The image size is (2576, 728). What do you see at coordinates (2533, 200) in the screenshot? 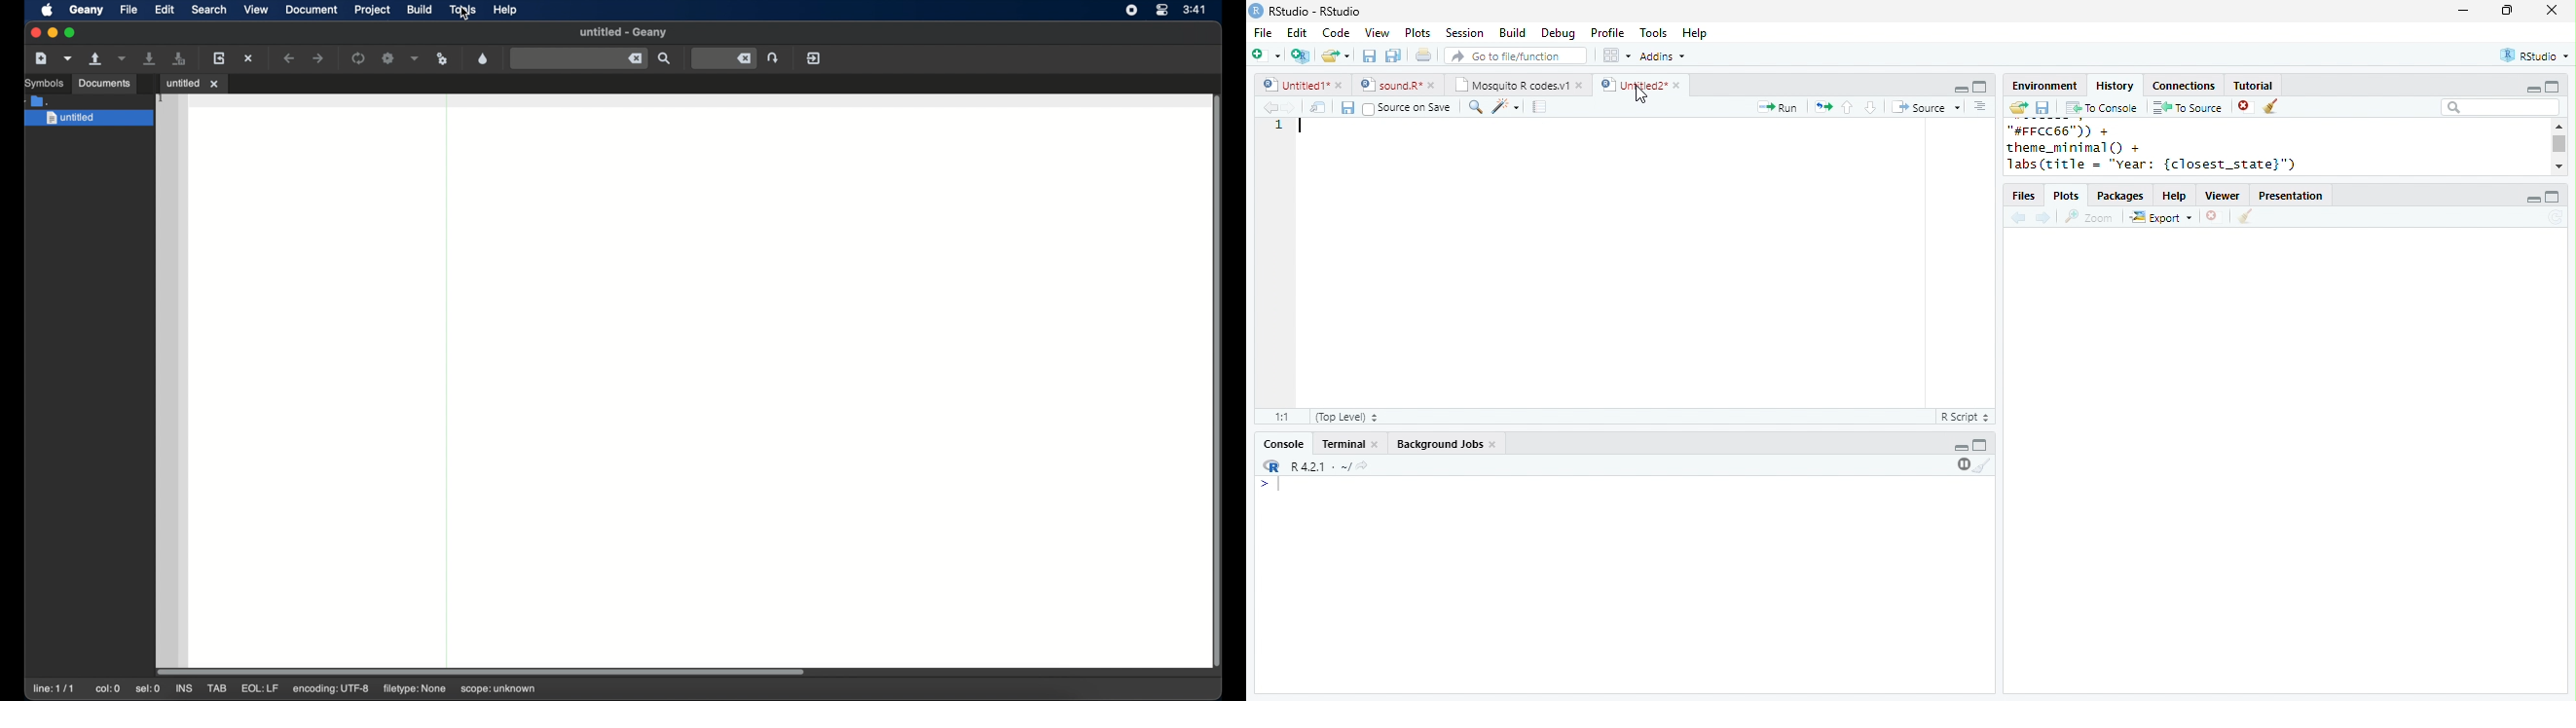
I see `minimize` at bounding box center [2533, 200].